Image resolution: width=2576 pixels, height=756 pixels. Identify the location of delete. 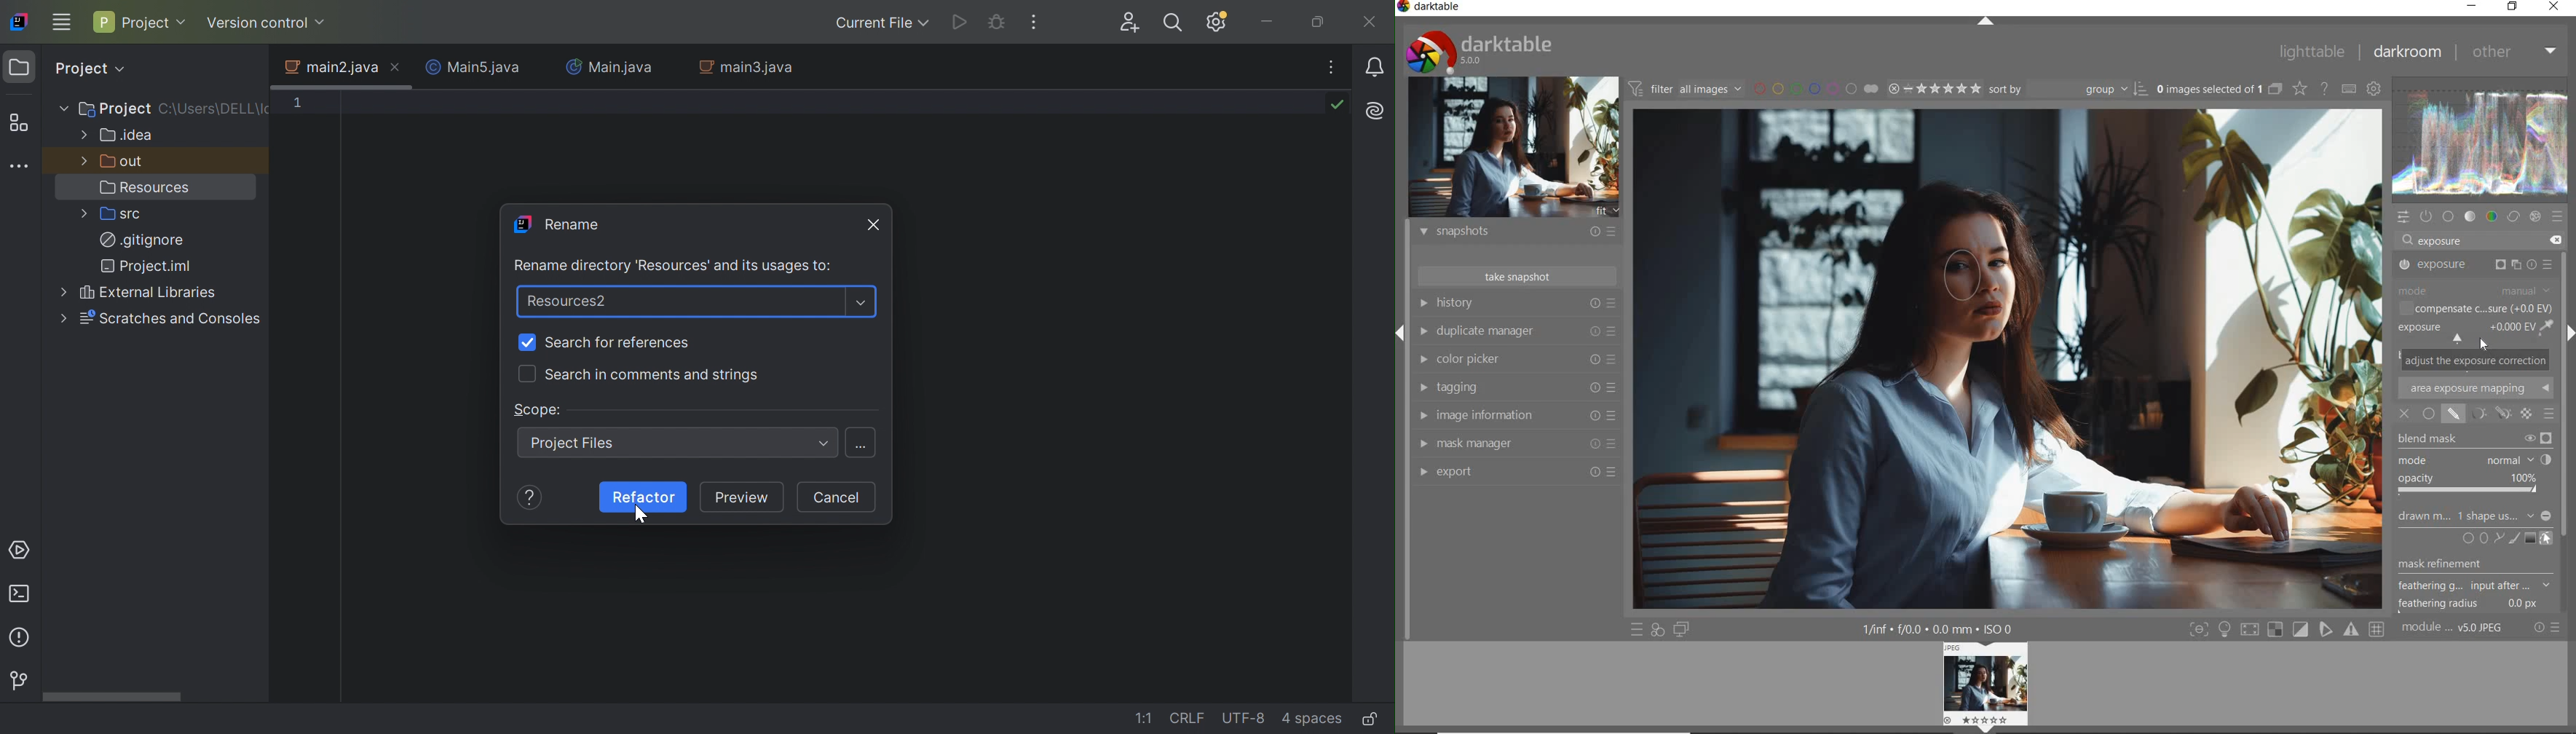
(2558, 240).